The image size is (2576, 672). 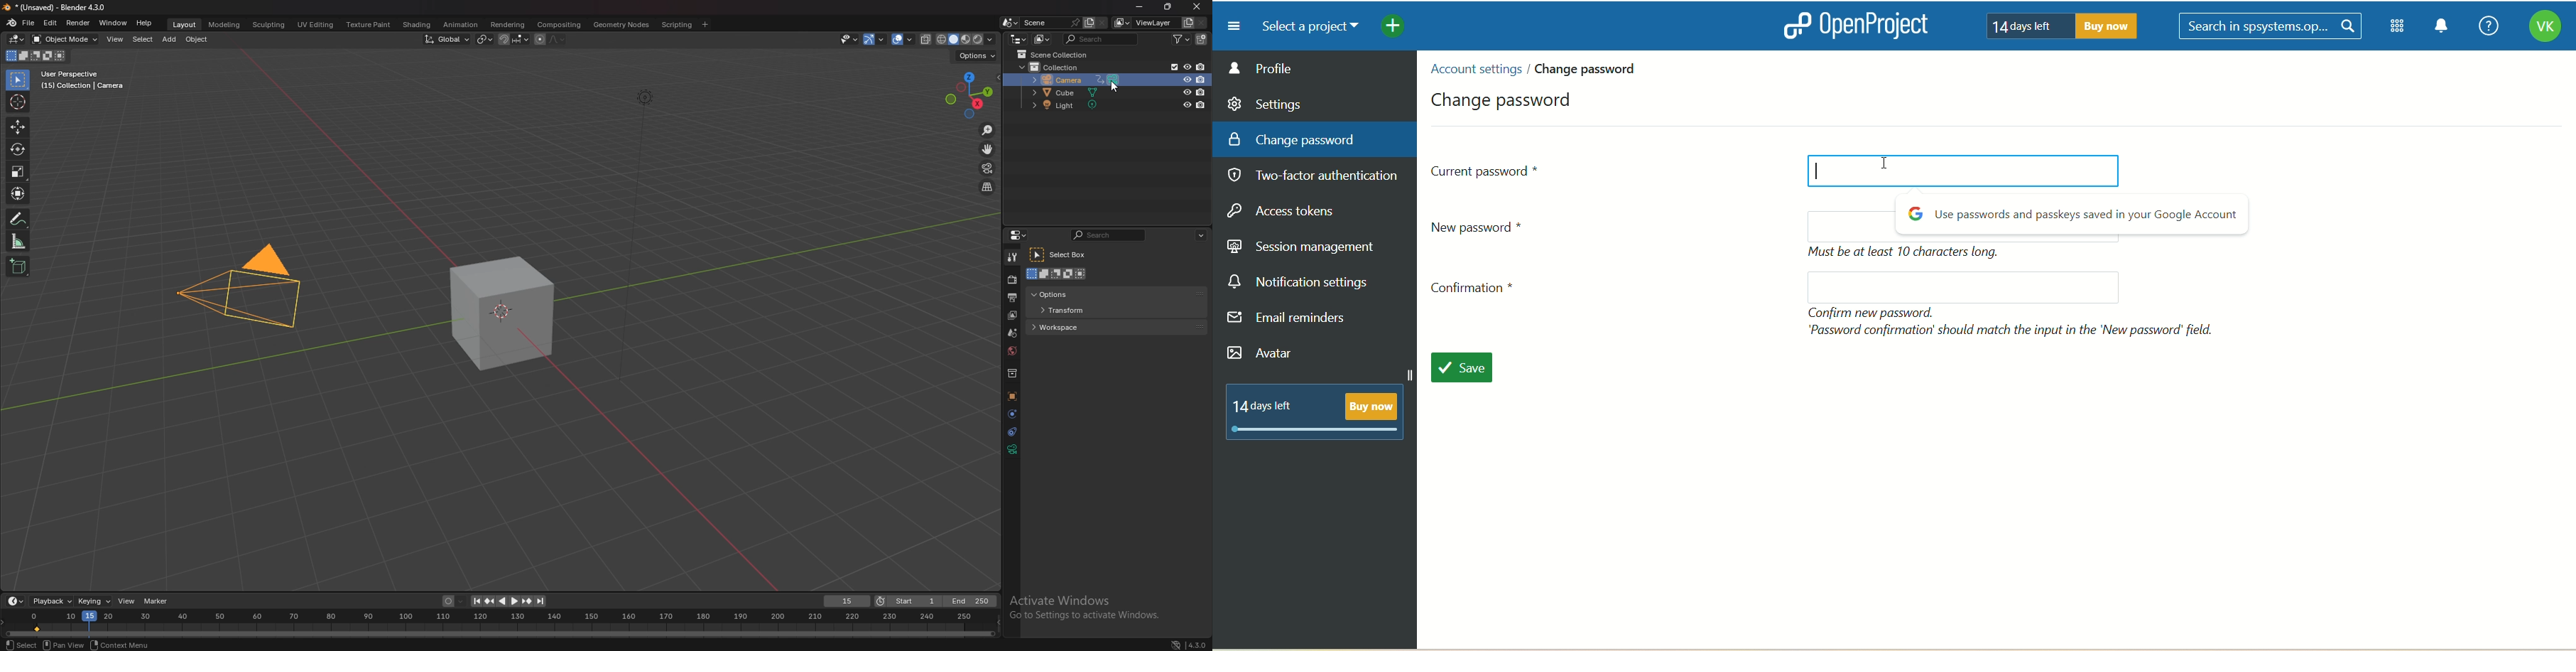 What do you see at coordinates (1201, 234) in the screenshot?
I see `options` at bounding box center [1201, 234].